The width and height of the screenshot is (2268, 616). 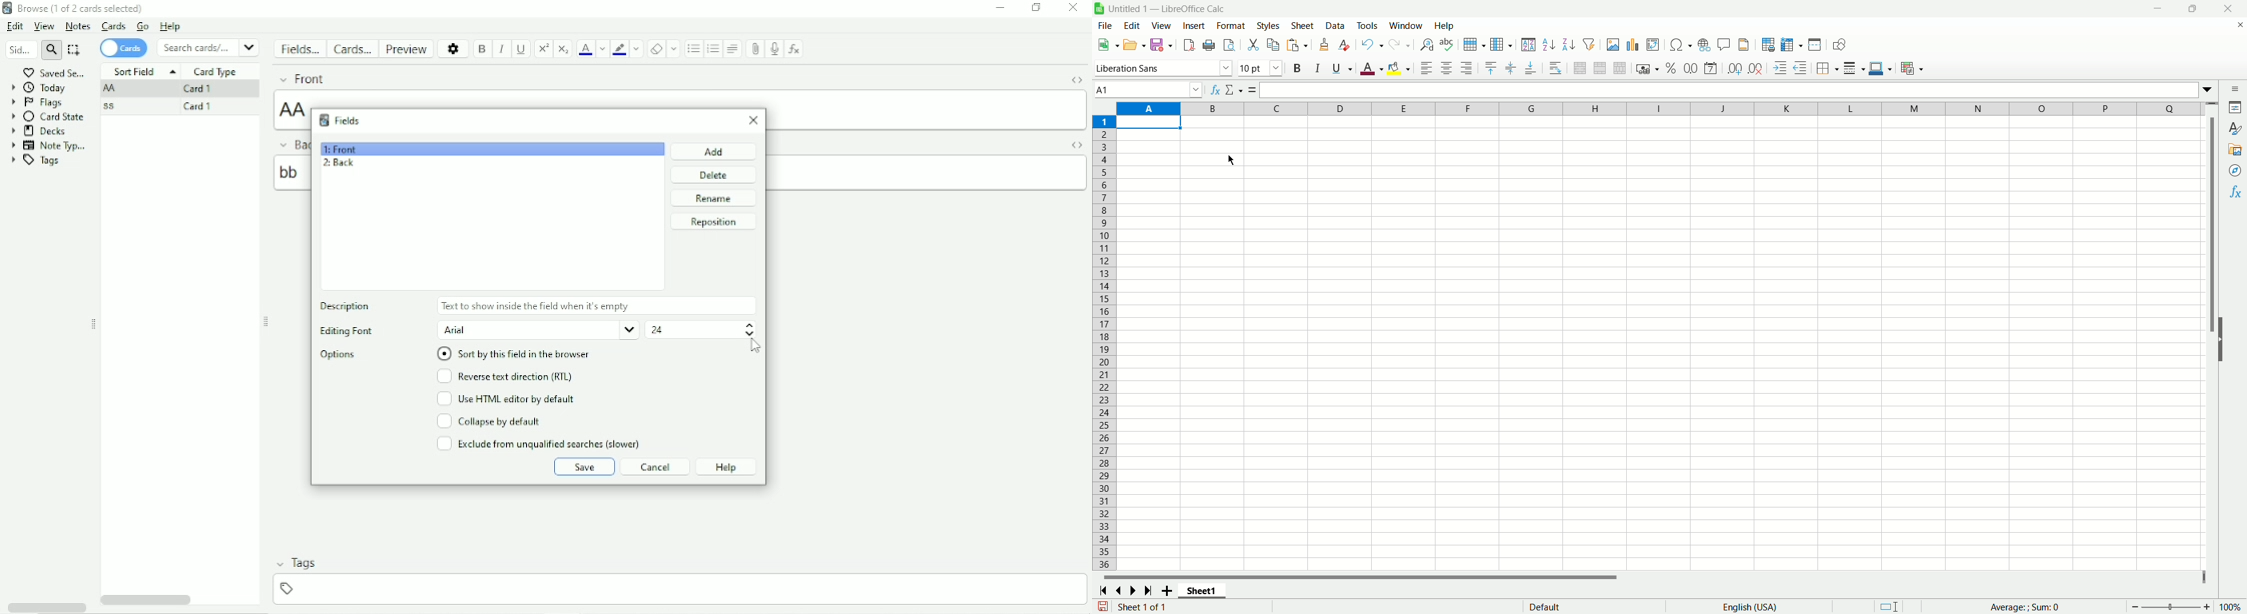 What do you see at coordinates (39, 102) in the screenshot?
I see `Flags` at bounding box center [39, 102].